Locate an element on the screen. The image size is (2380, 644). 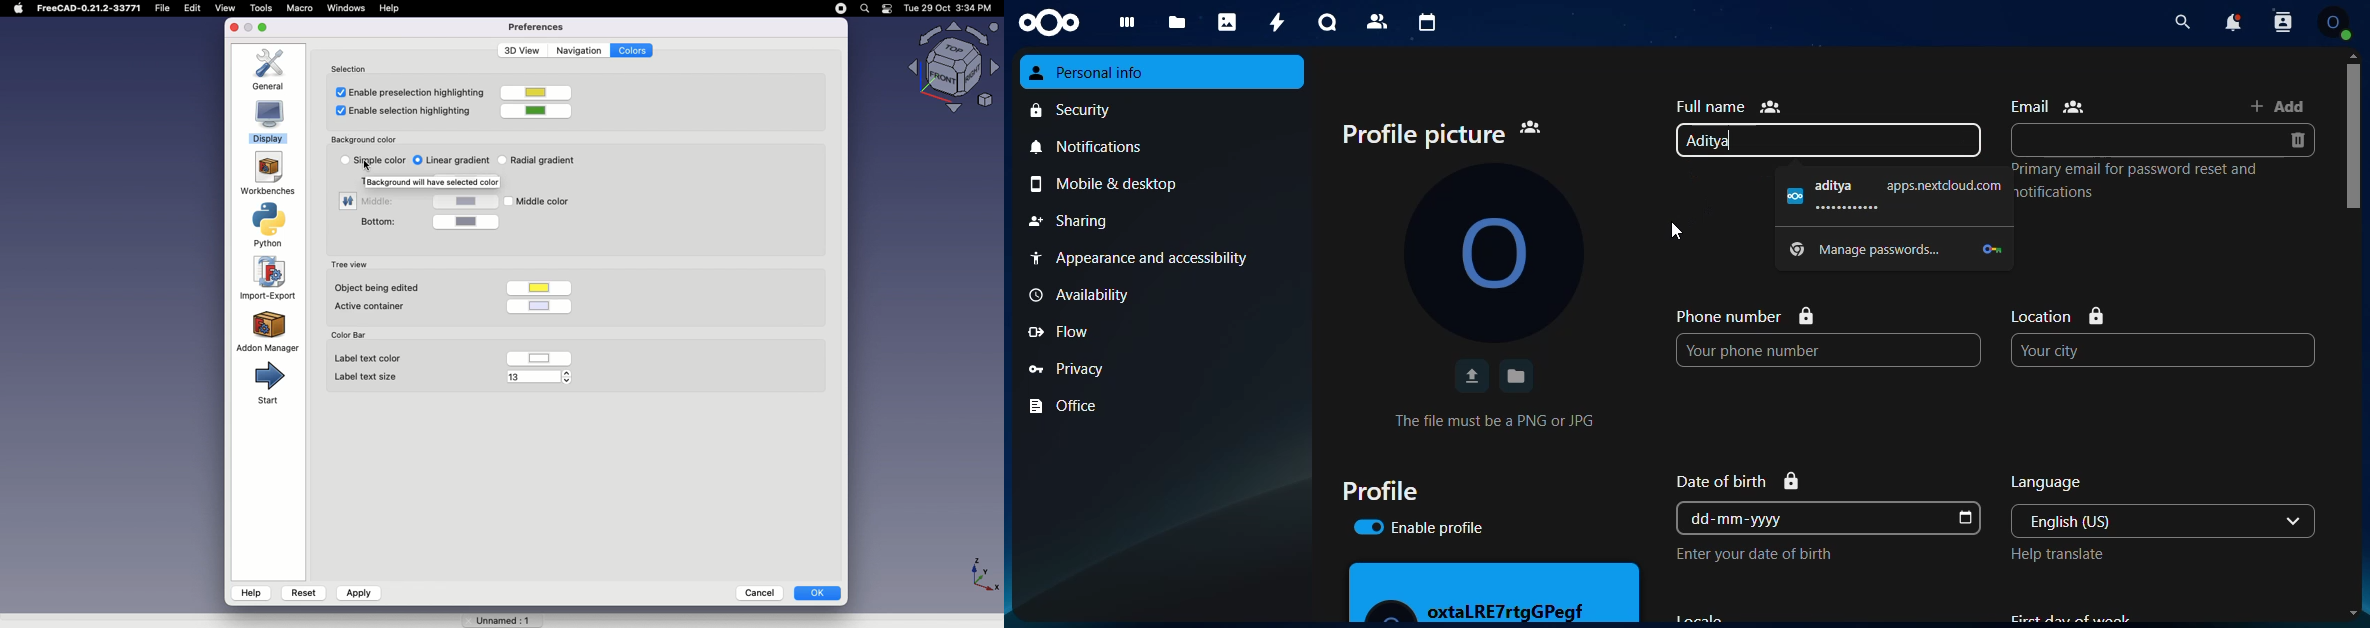
profile picture is located at coordinates (1442, 135).